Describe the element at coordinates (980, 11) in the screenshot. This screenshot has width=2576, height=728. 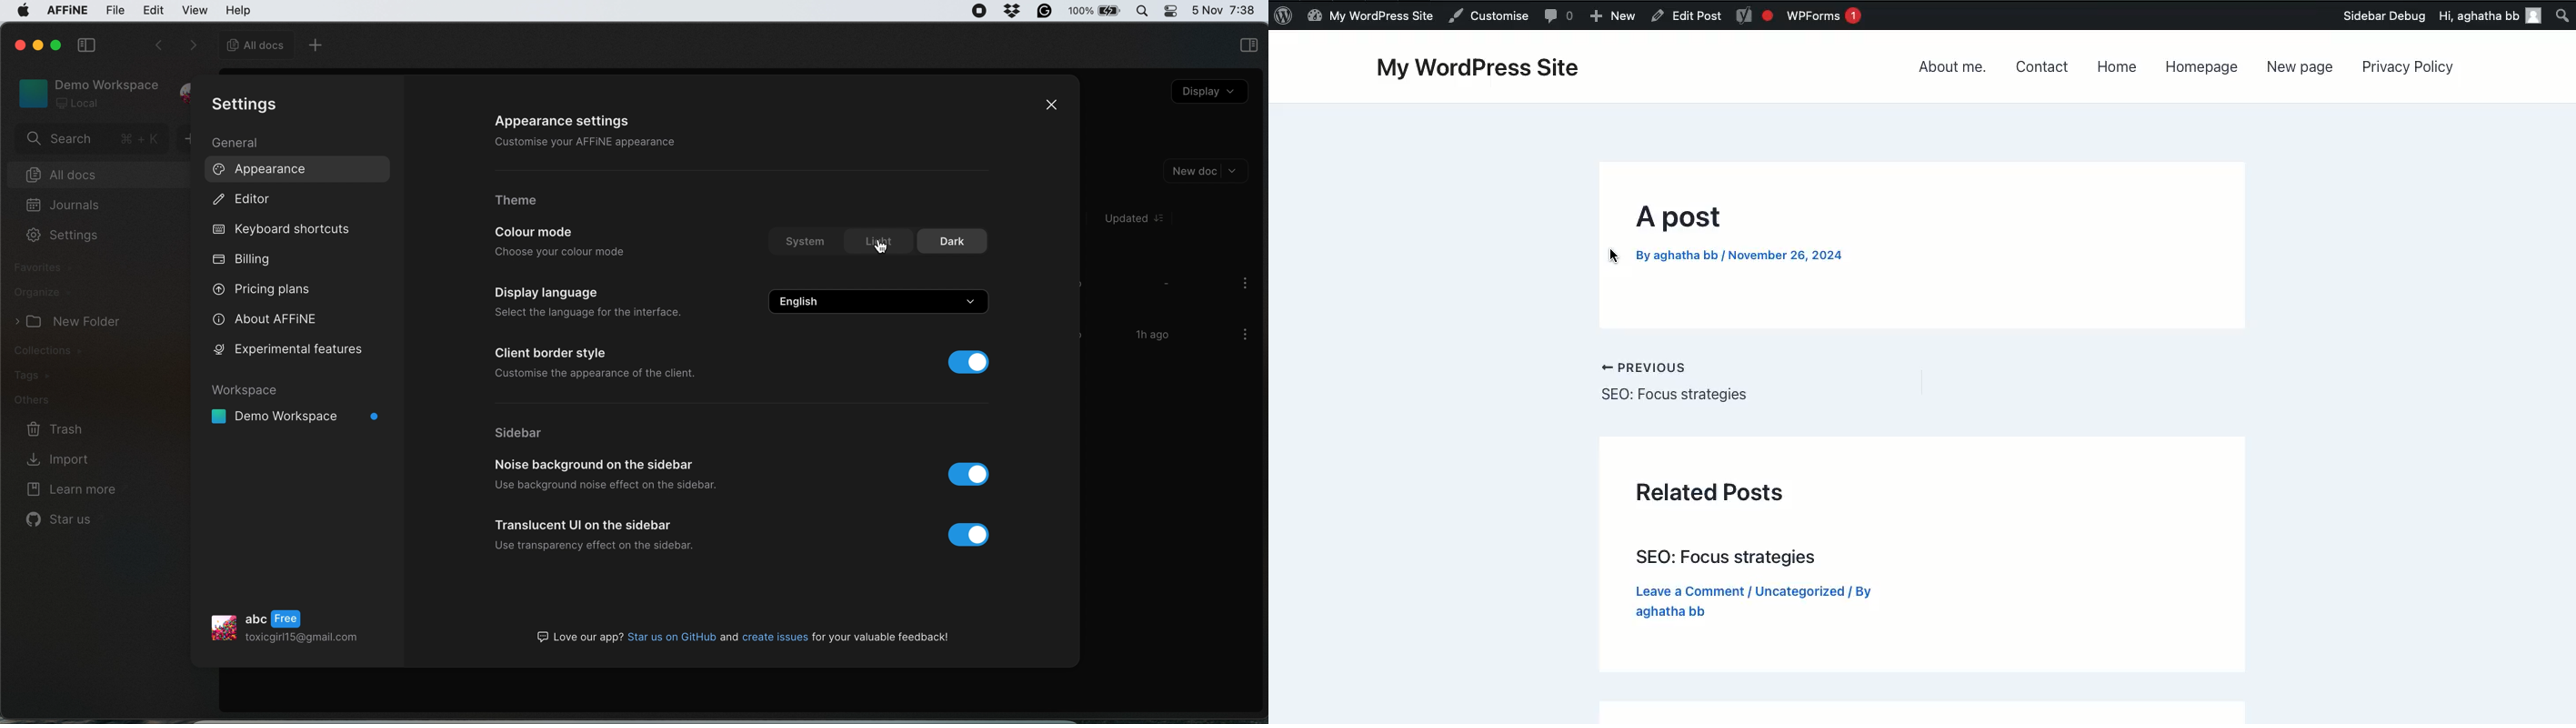
I see `screen recorder` at that location.